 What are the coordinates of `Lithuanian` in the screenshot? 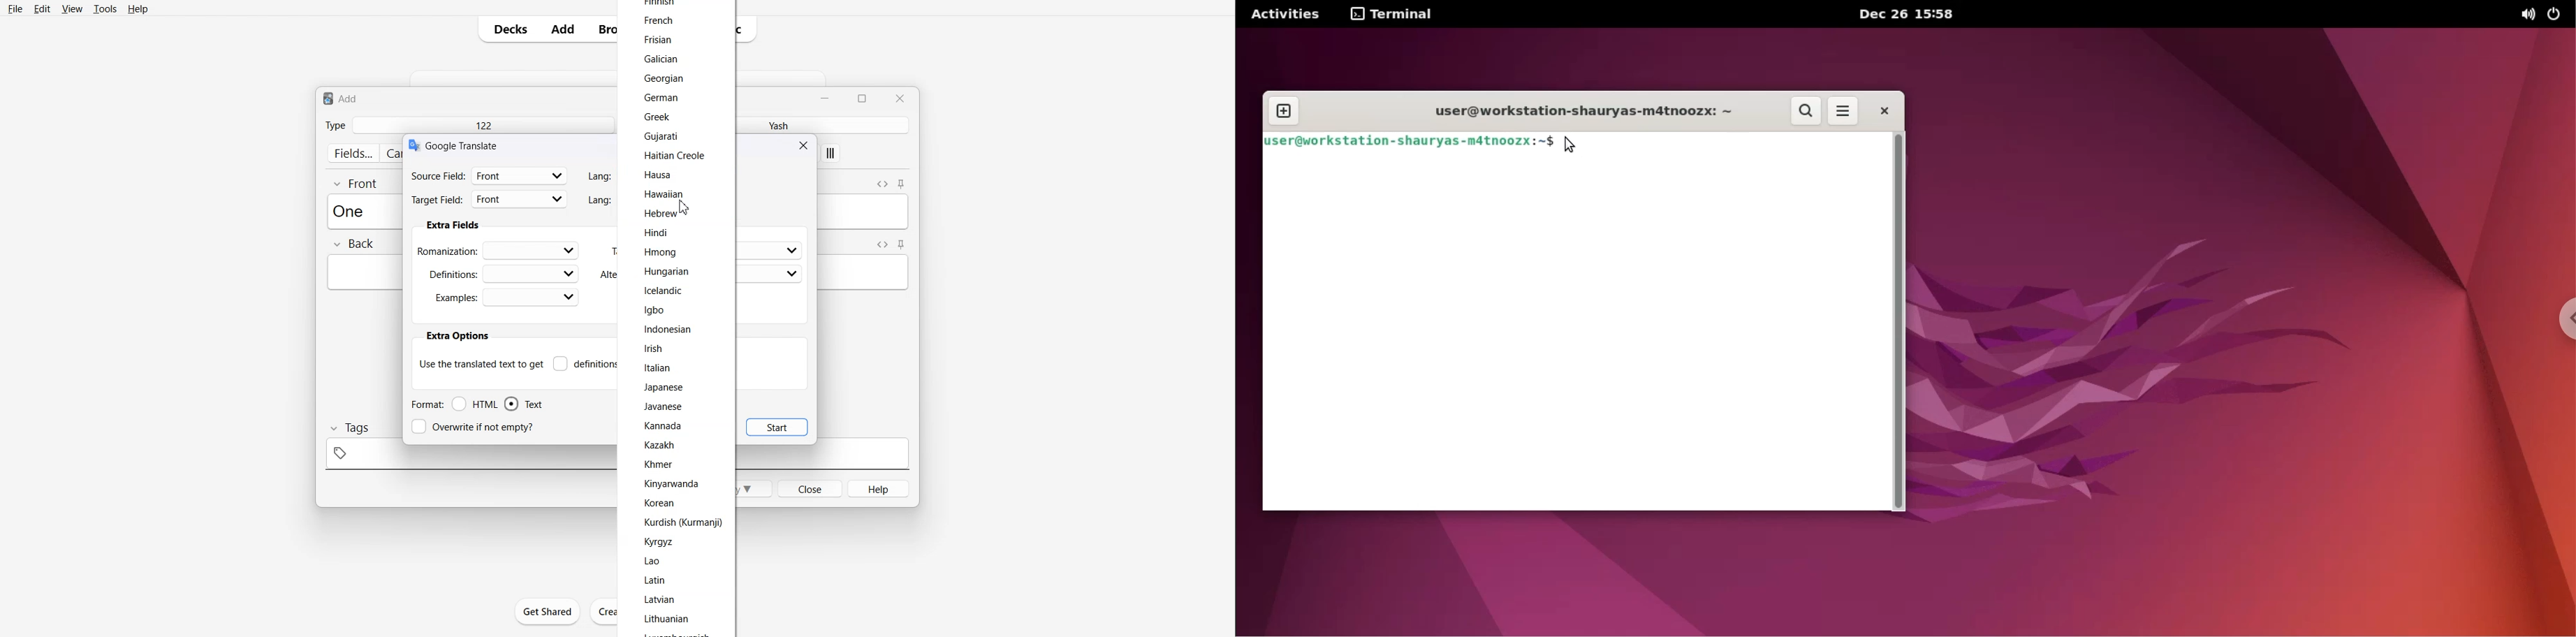 It's located at (668, 619).